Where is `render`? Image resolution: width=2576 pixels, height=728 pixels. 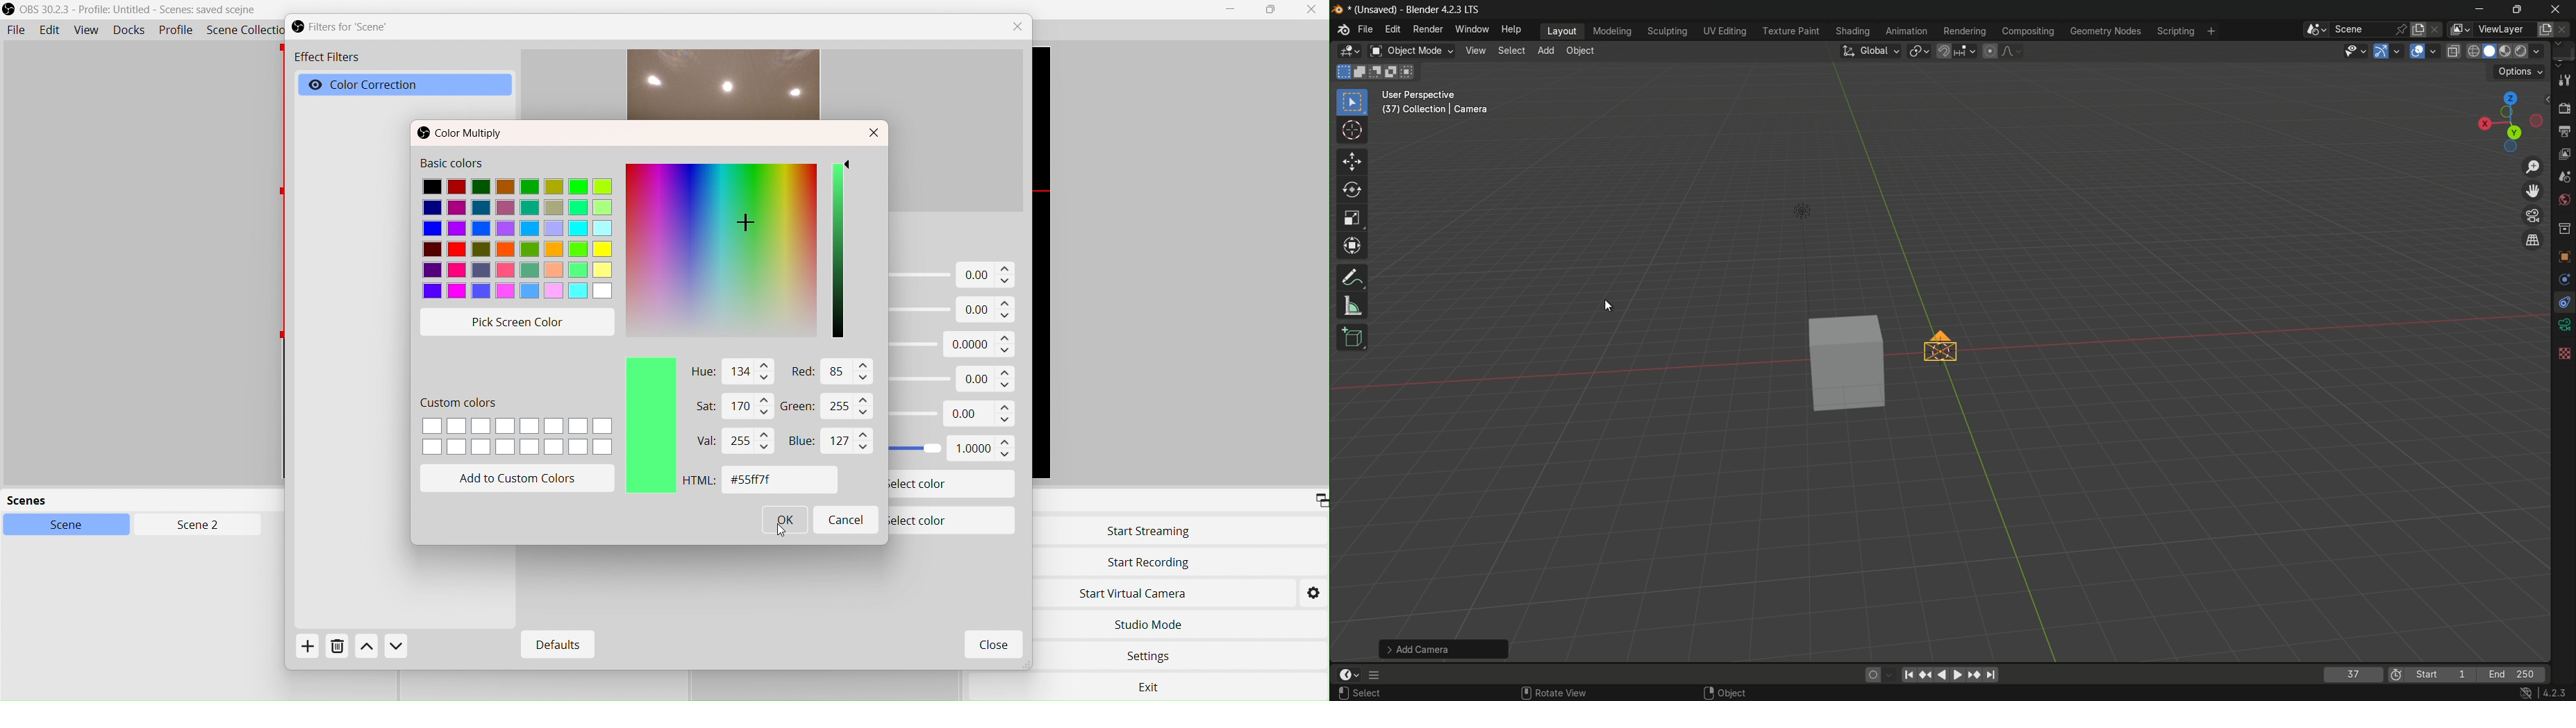
render is located at coordinates (2533, 50).